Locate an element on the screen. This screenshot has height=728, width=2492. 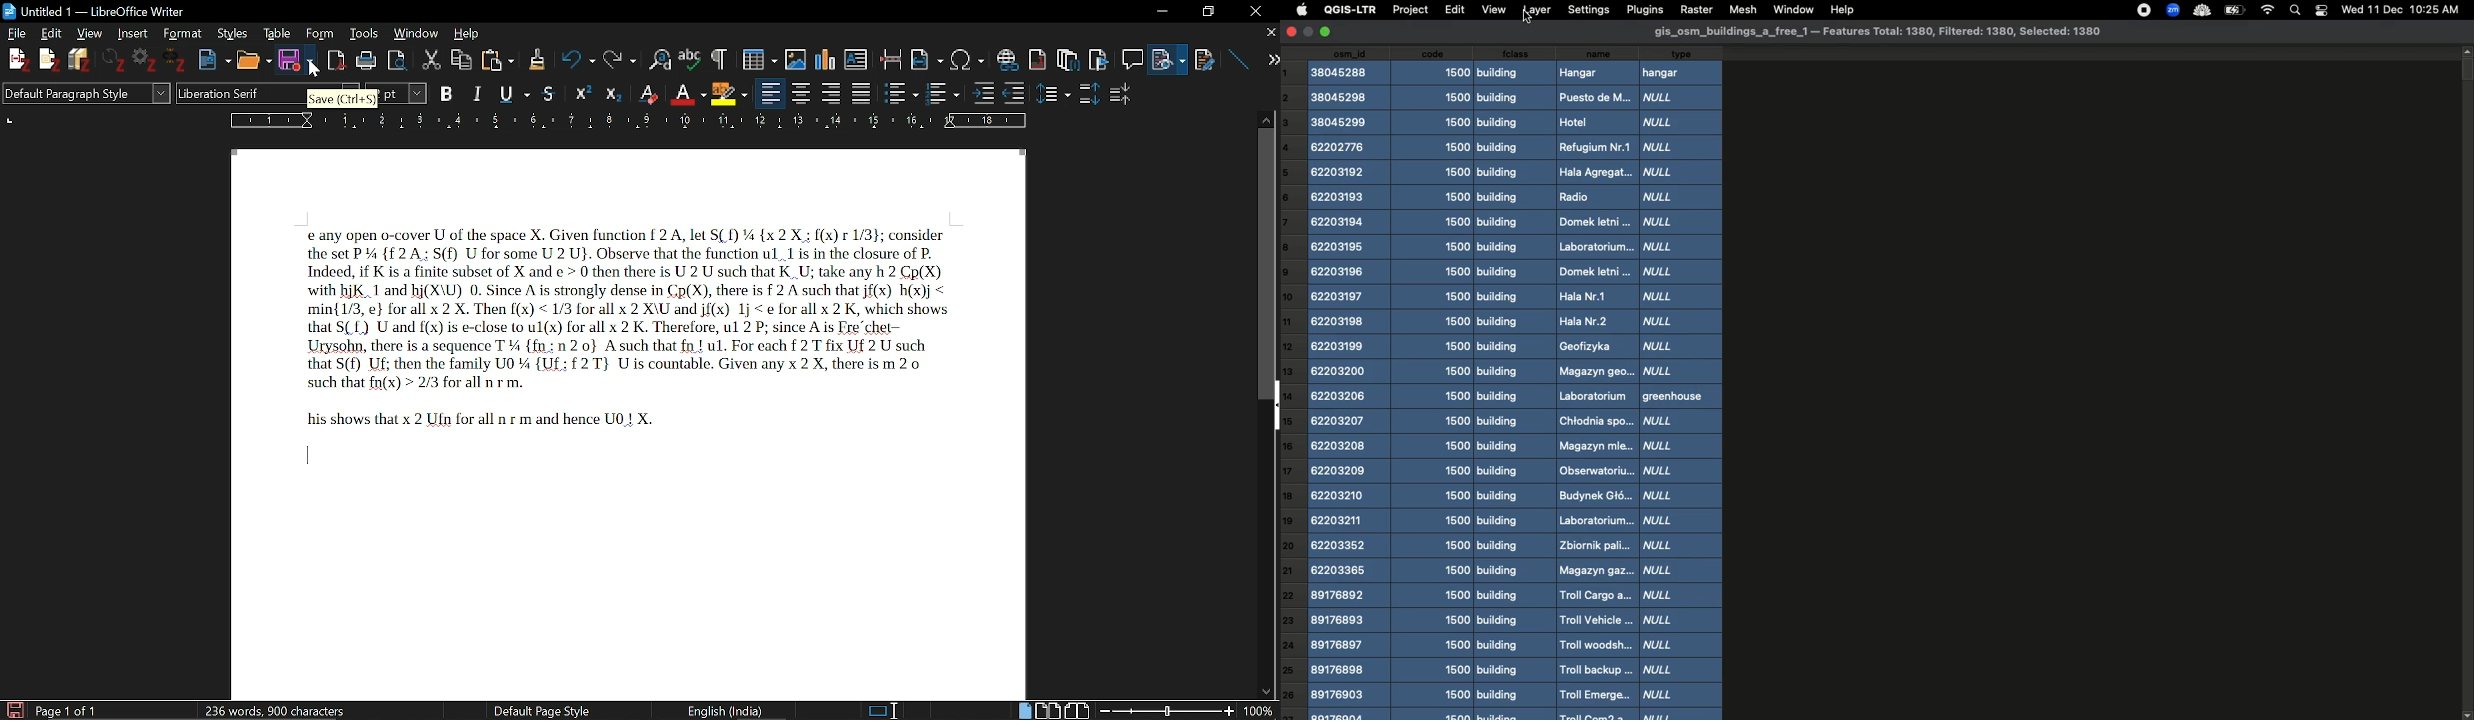
Superscript is located at coordinates (647, 93).